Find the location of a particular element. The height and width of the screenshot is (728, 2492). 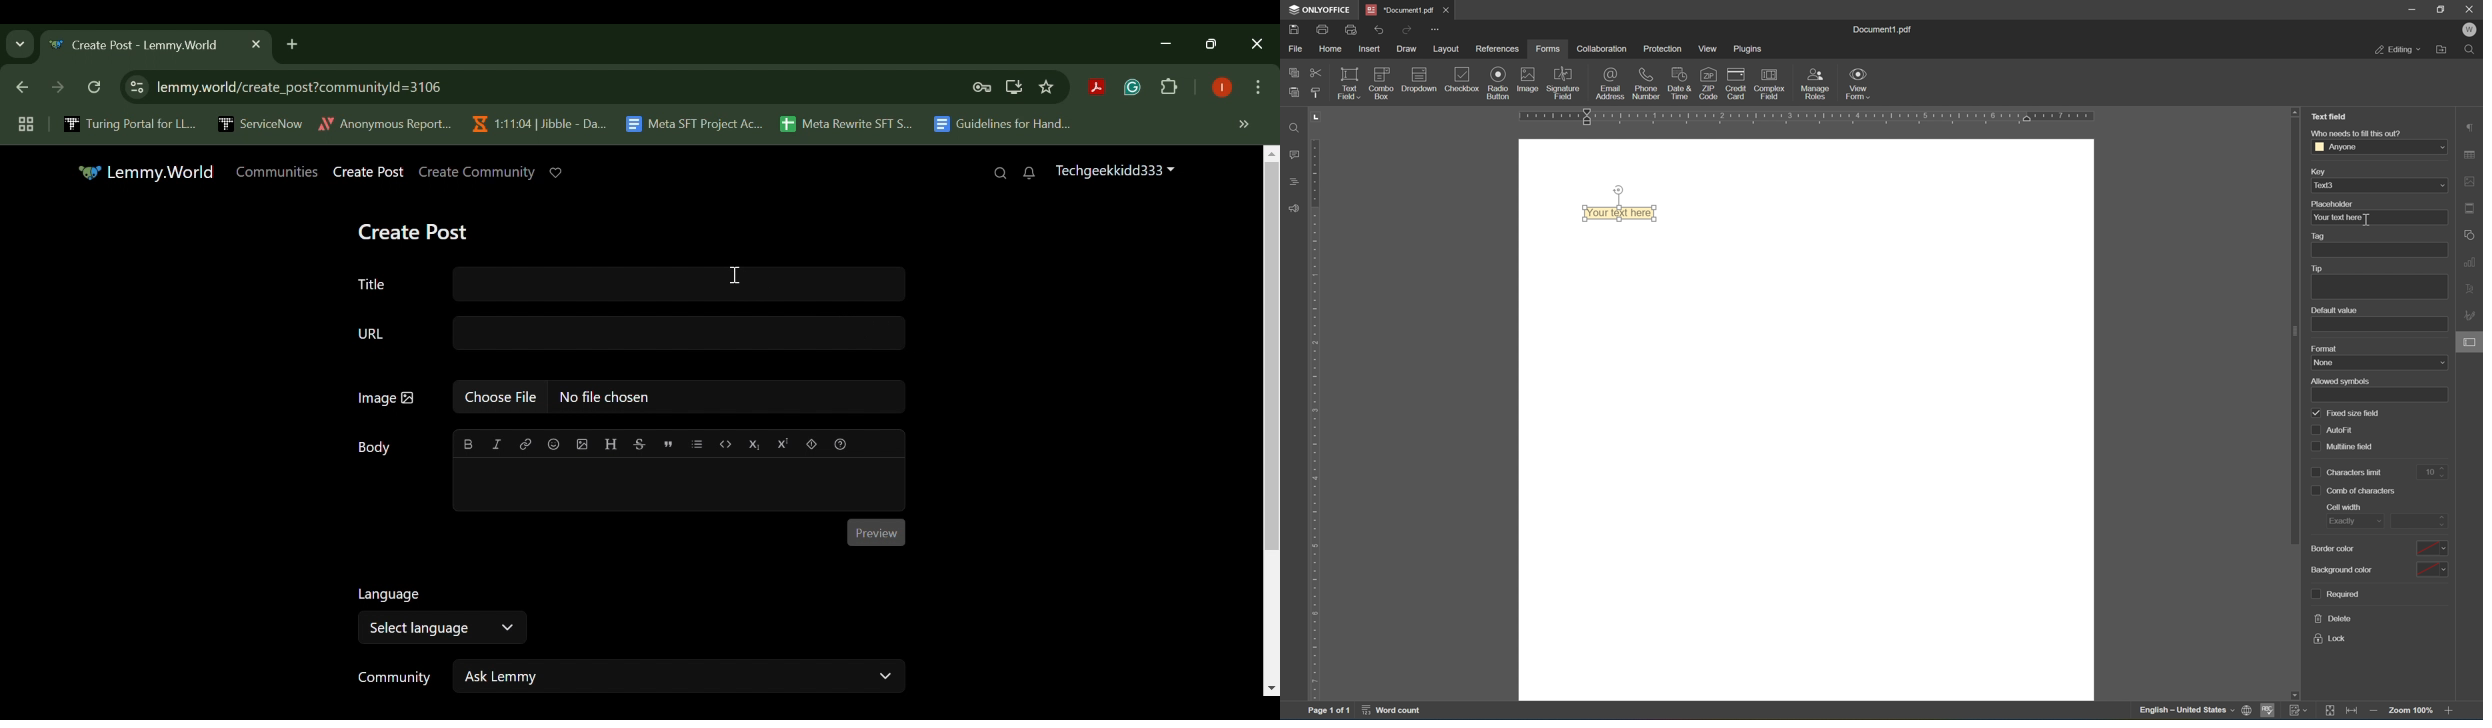

minimize is located at coordinates (2411, 8).